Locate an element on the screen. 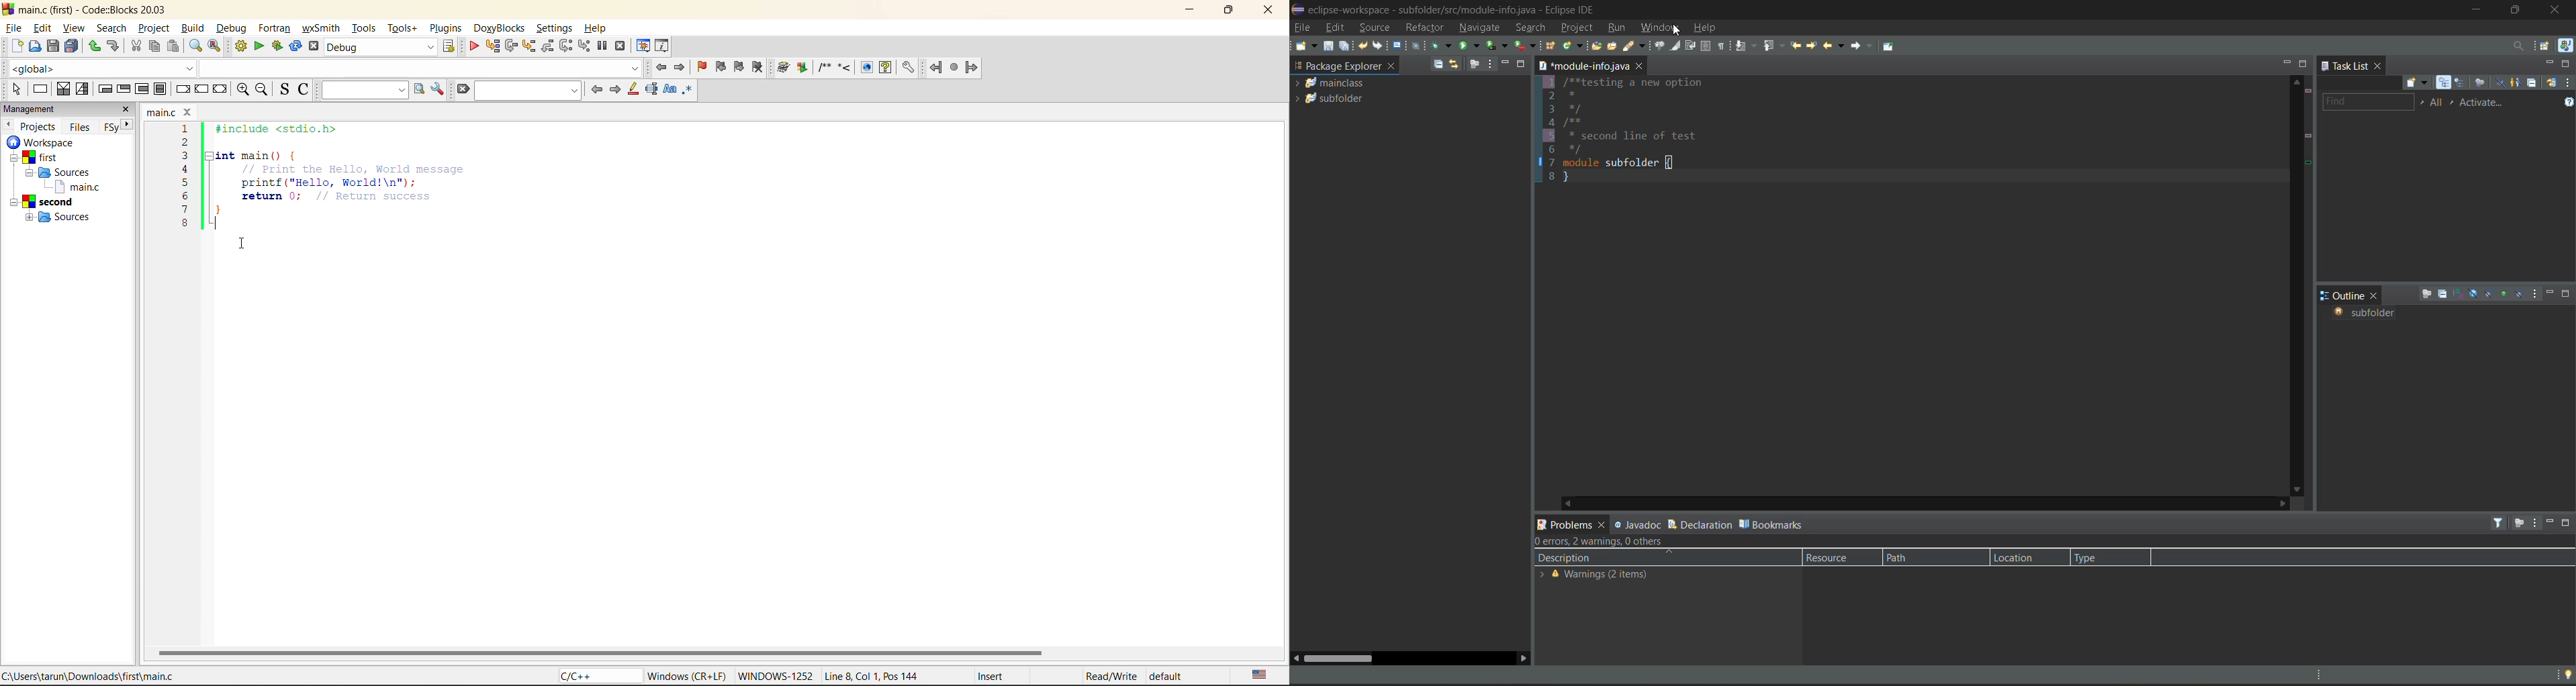 The height and width of the screenshot is (700, 2576). close is located at coordinates (2376, 297).